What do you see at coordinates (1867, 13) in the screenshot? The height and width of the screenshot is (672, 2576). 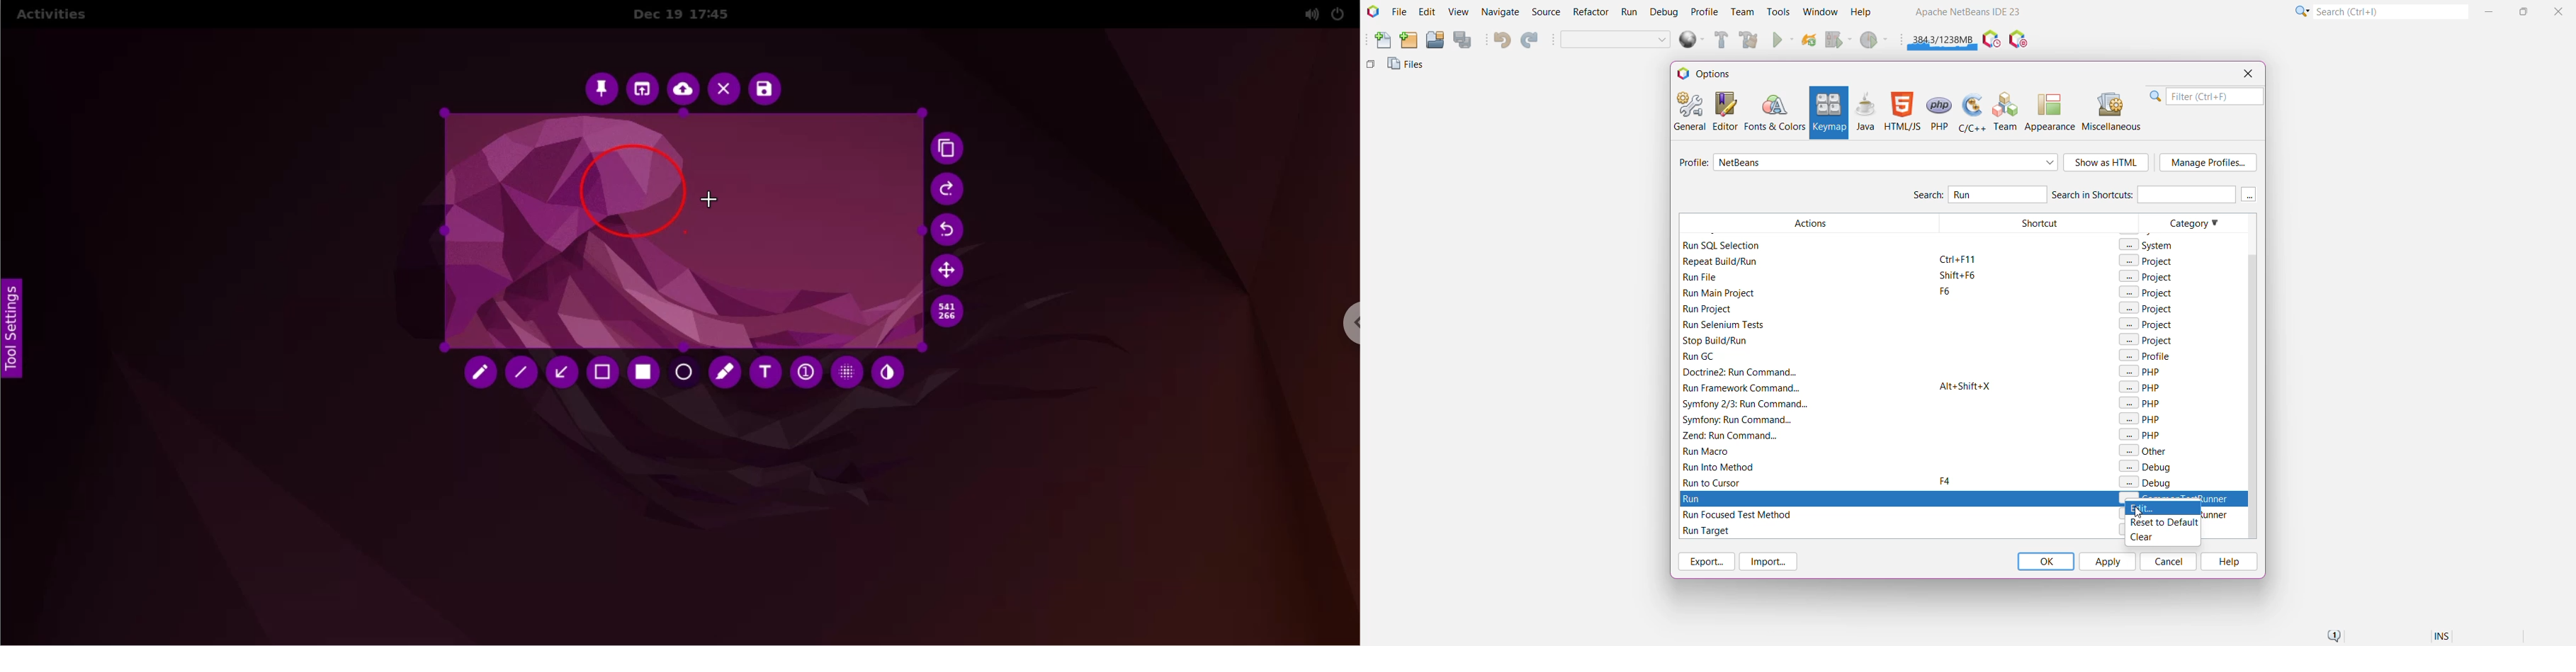 I see `Help` at bounding box center [1867, 13].